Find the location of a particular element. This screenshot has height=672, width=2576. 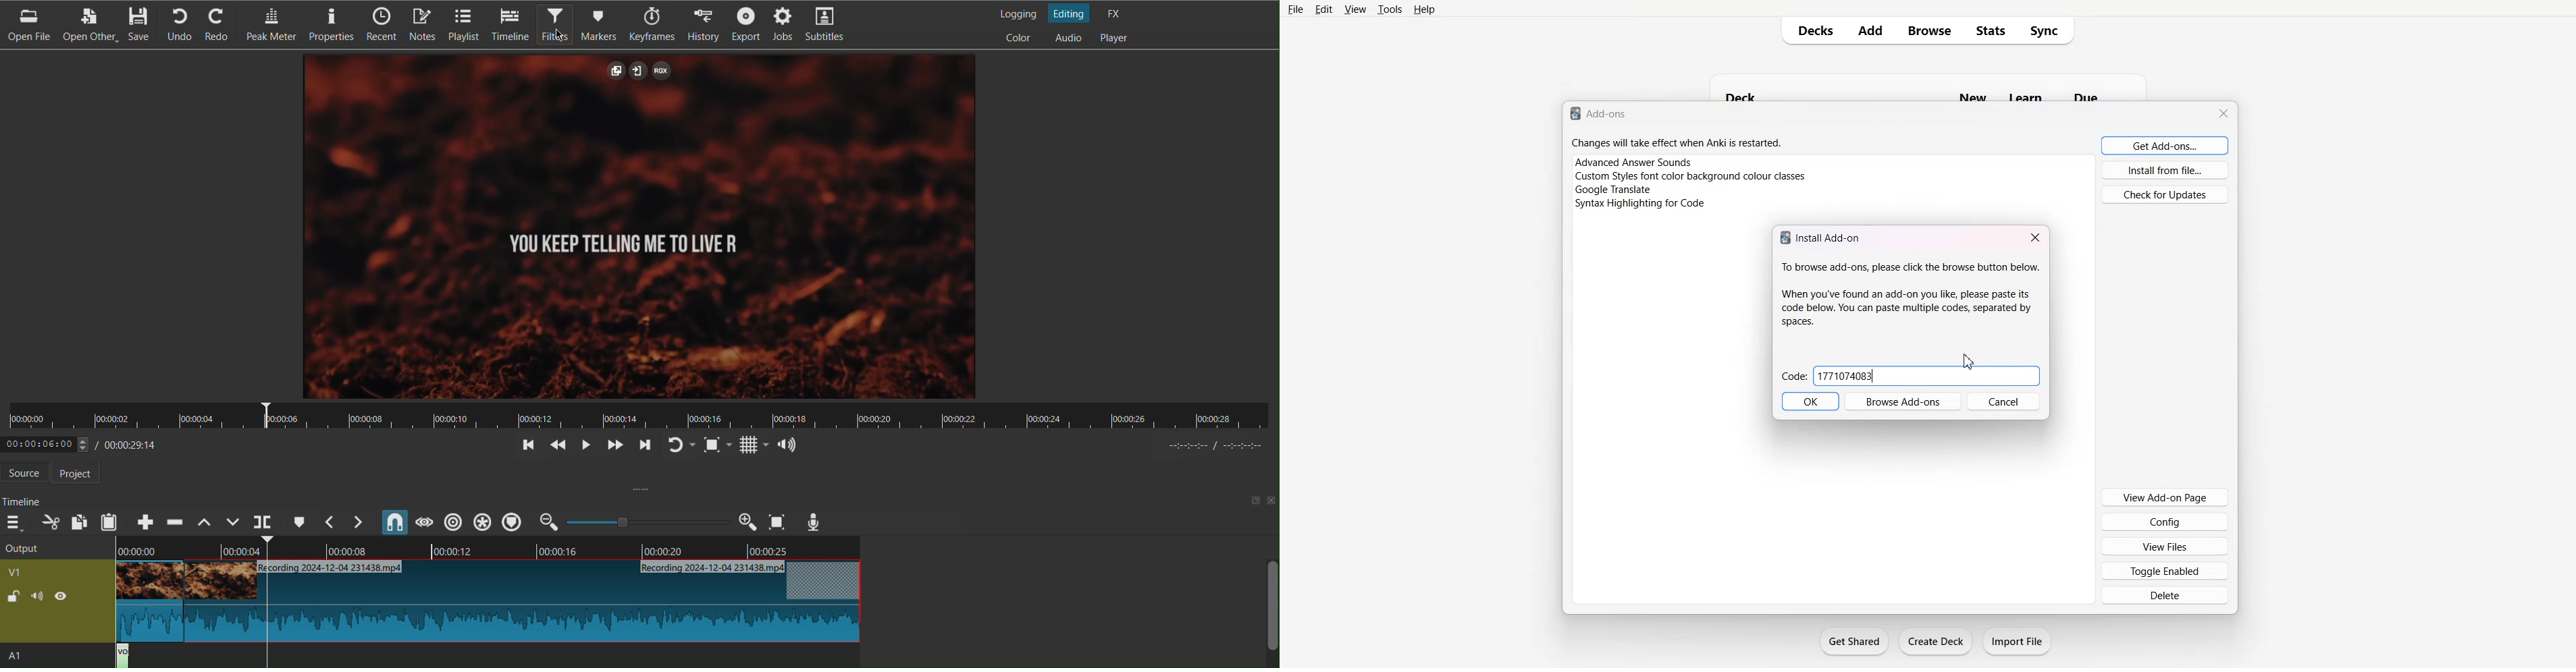

learn is located at coordinates (2026, 96).